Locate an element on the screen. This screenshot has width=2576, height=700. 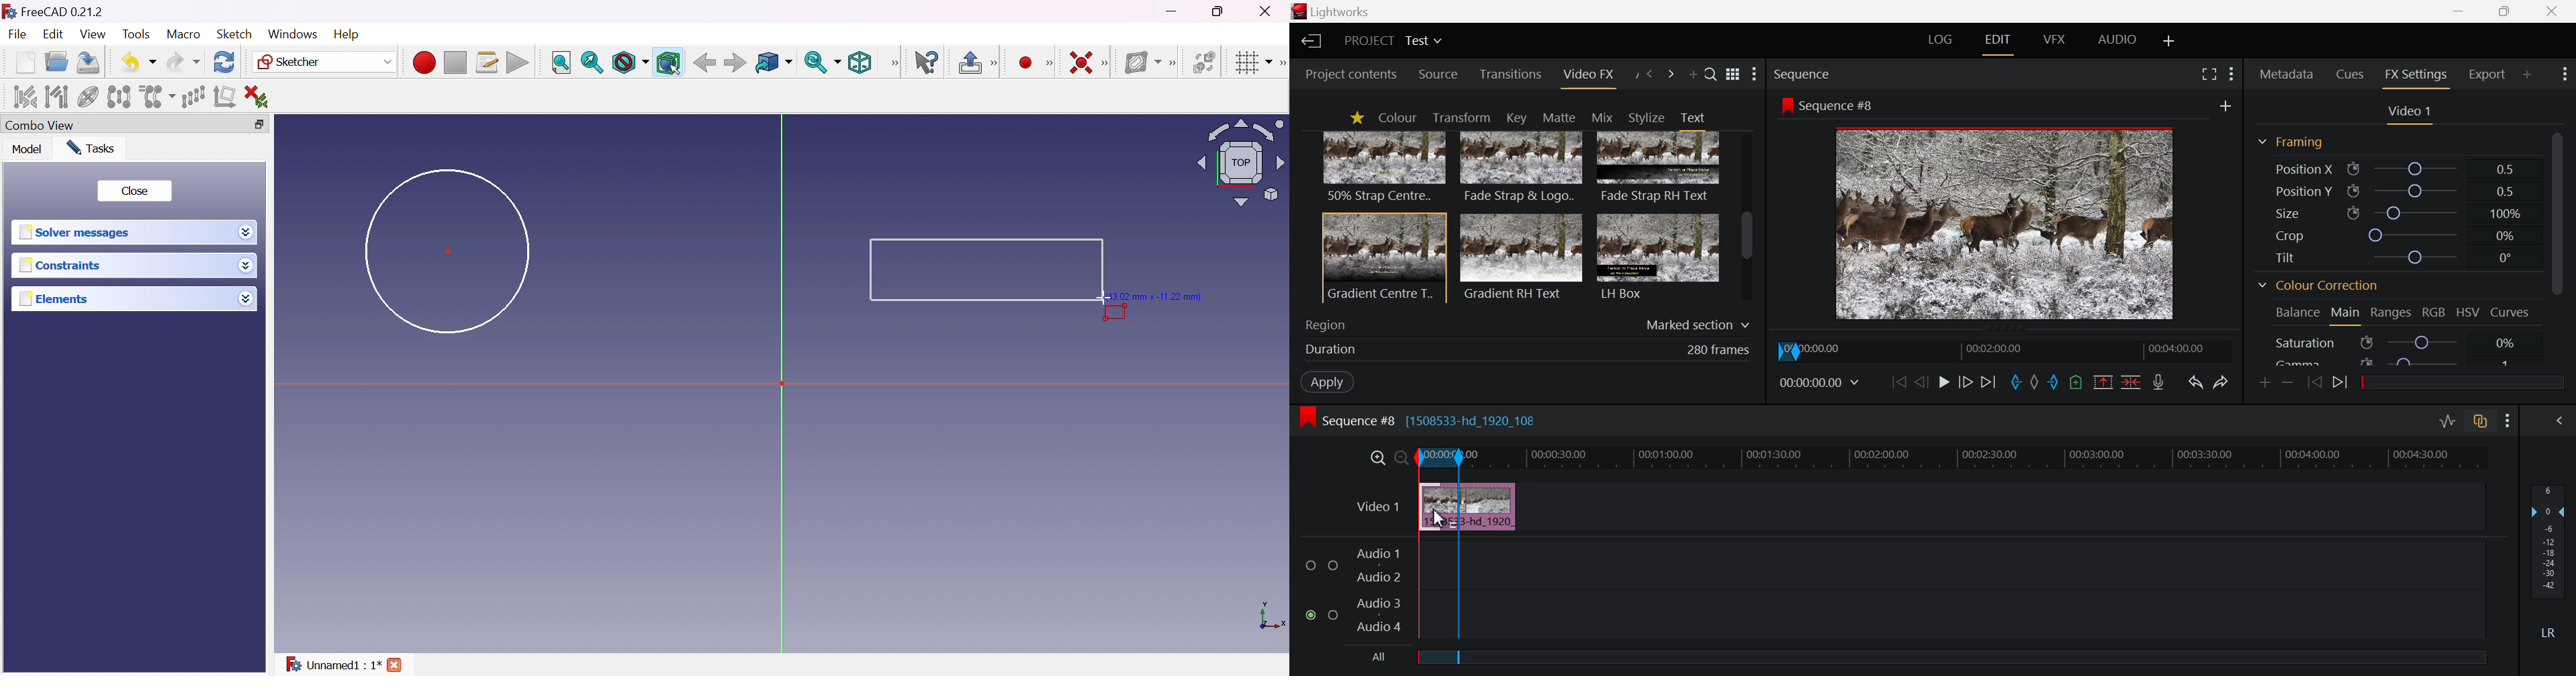
Mark In is located at coordinates (2014, 381).